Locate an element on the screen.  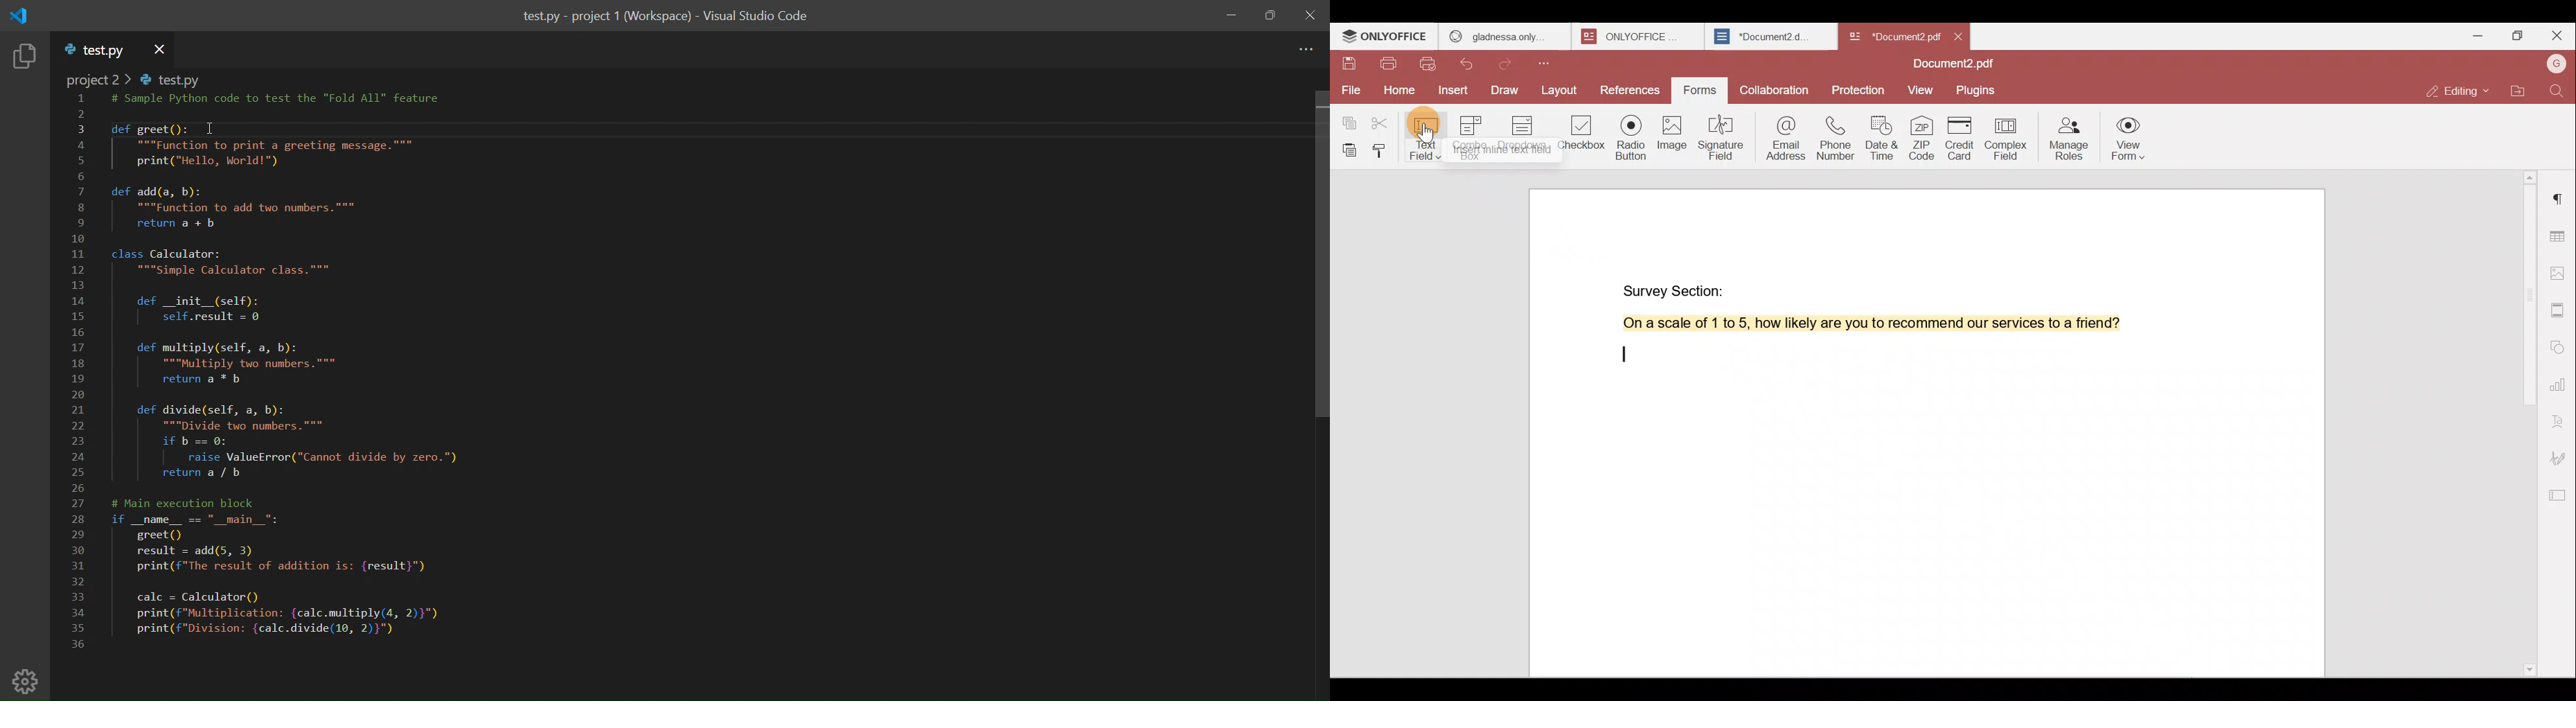
ONLYOFFICE is located at coordinates (1386, 36).